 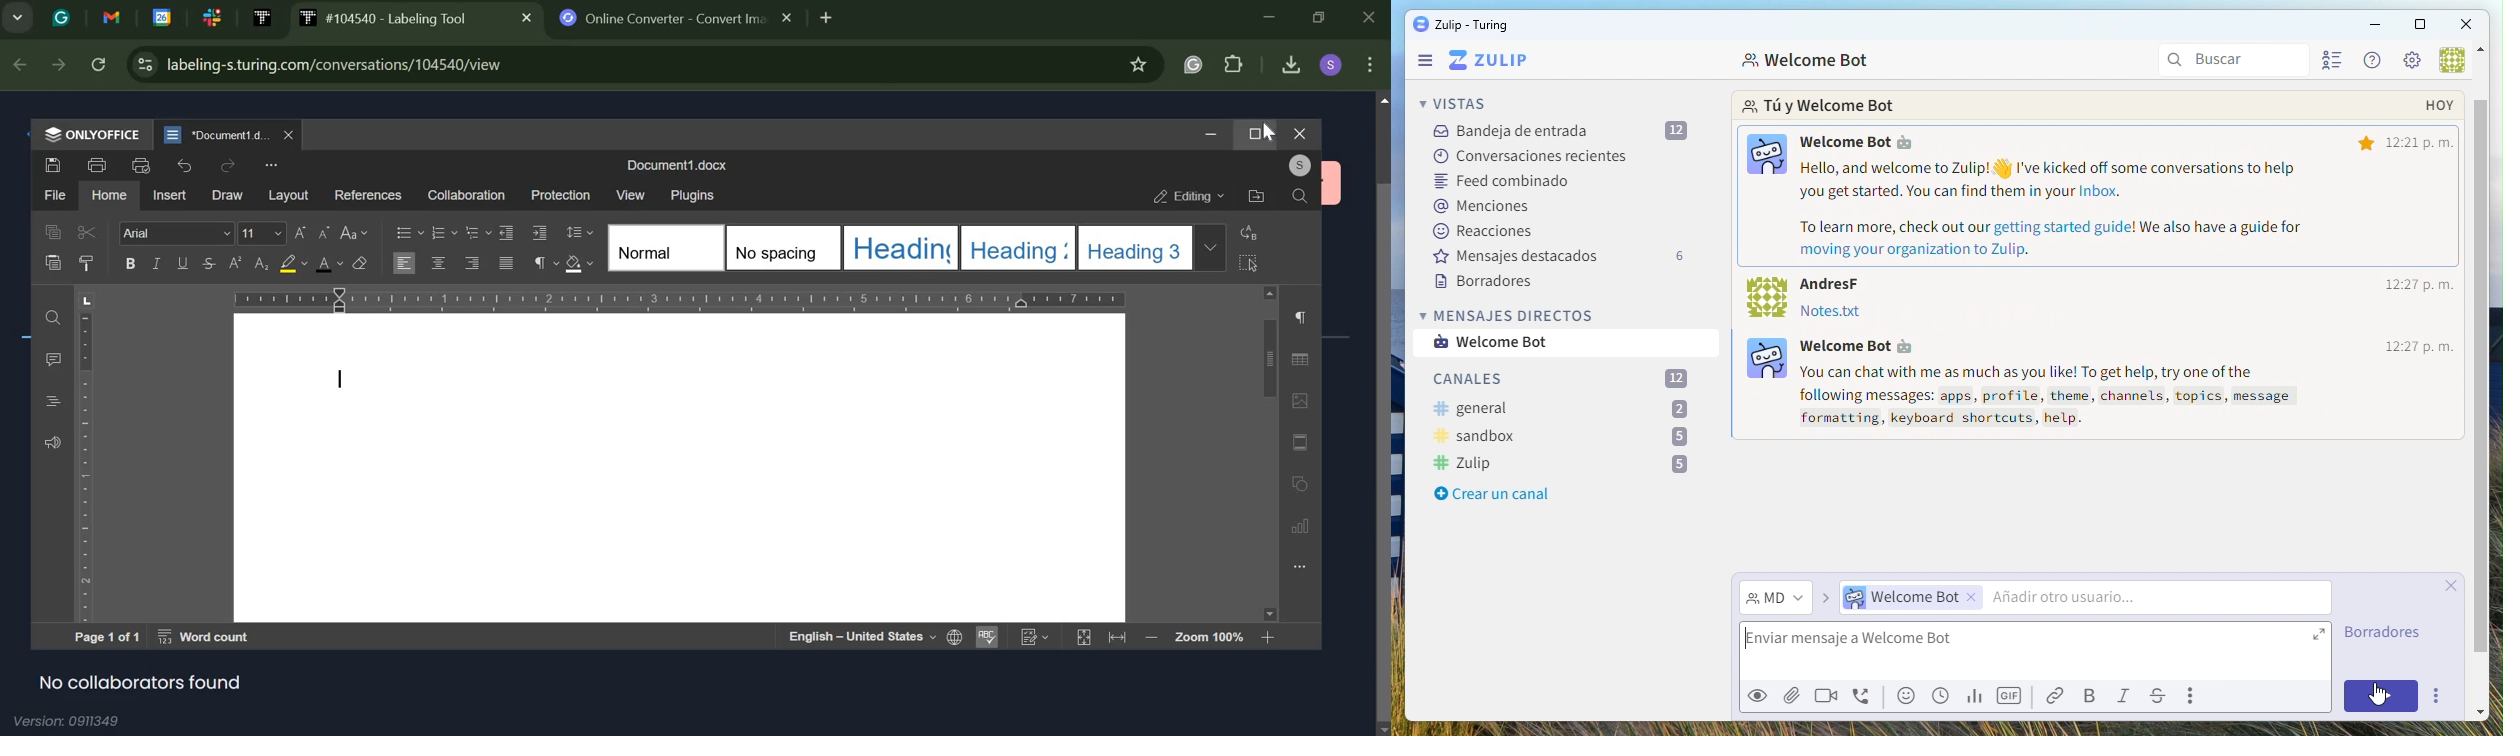 What do you see at coordinates (2011, 696) in the screenshot?
I see `Gif` at bounding box center [2011, 696].